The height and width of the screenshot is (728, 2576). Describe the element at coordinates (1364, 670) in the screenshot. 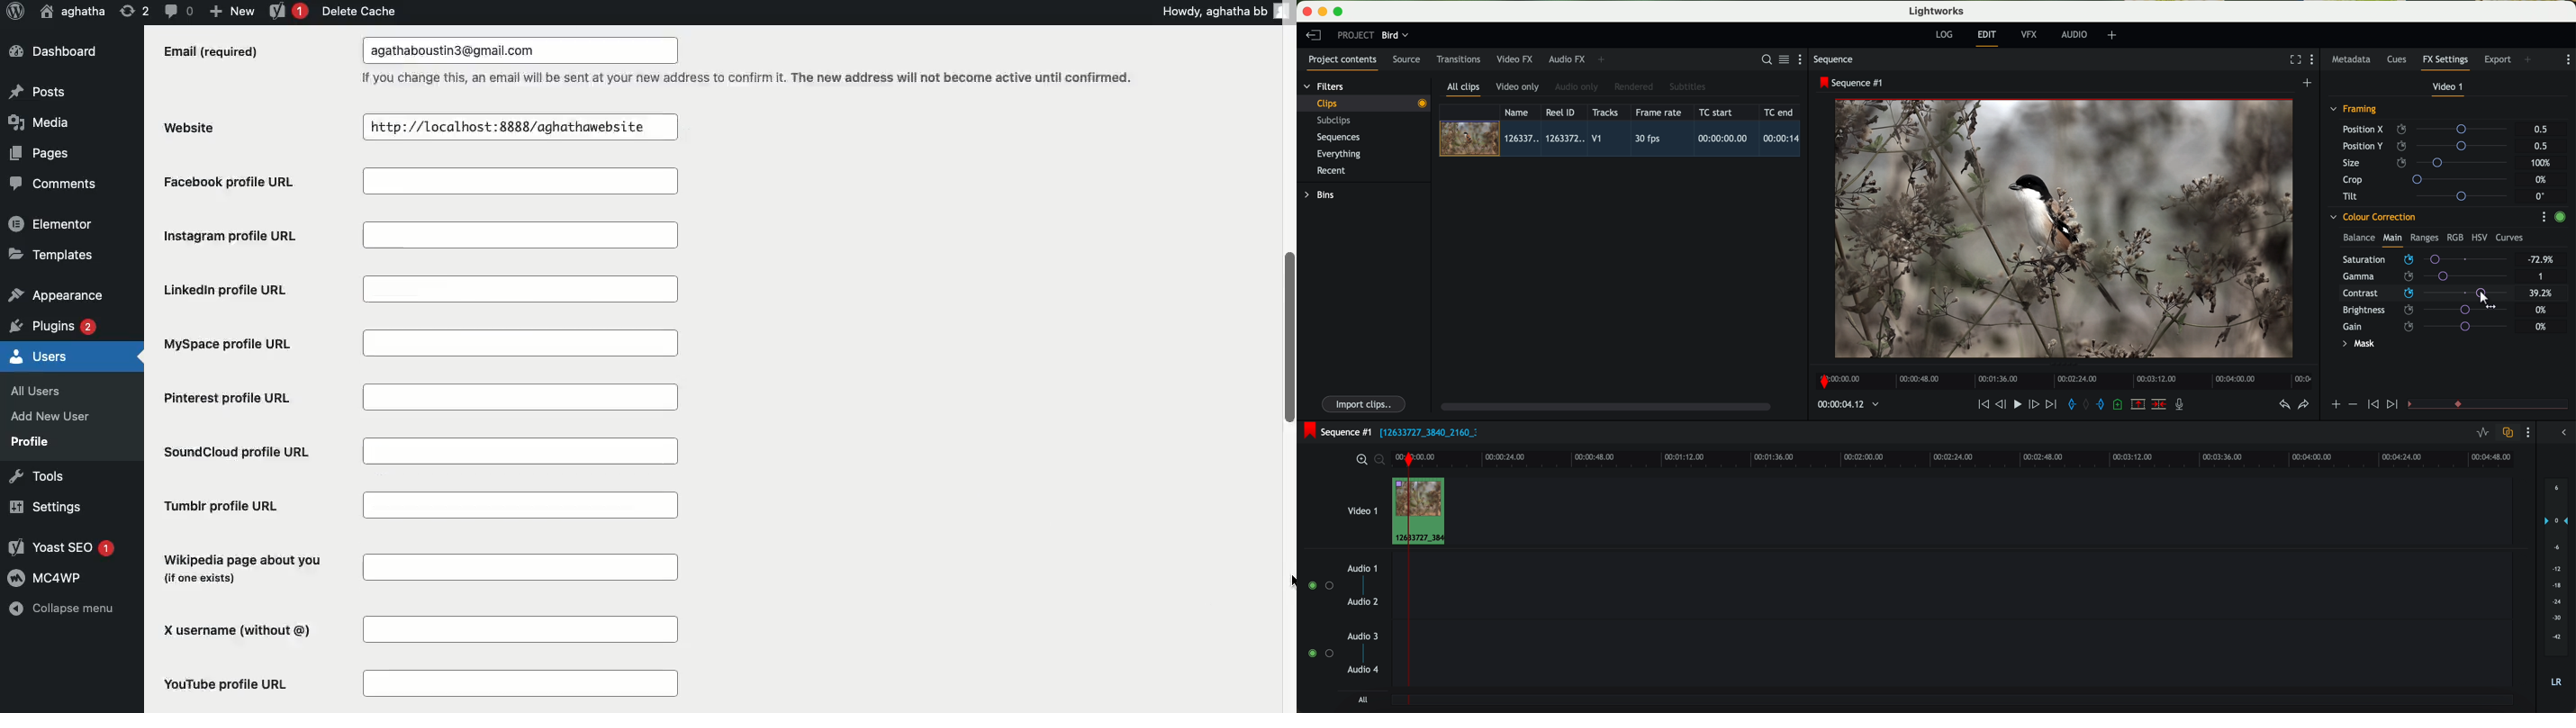

I see `audio 4` at that location.